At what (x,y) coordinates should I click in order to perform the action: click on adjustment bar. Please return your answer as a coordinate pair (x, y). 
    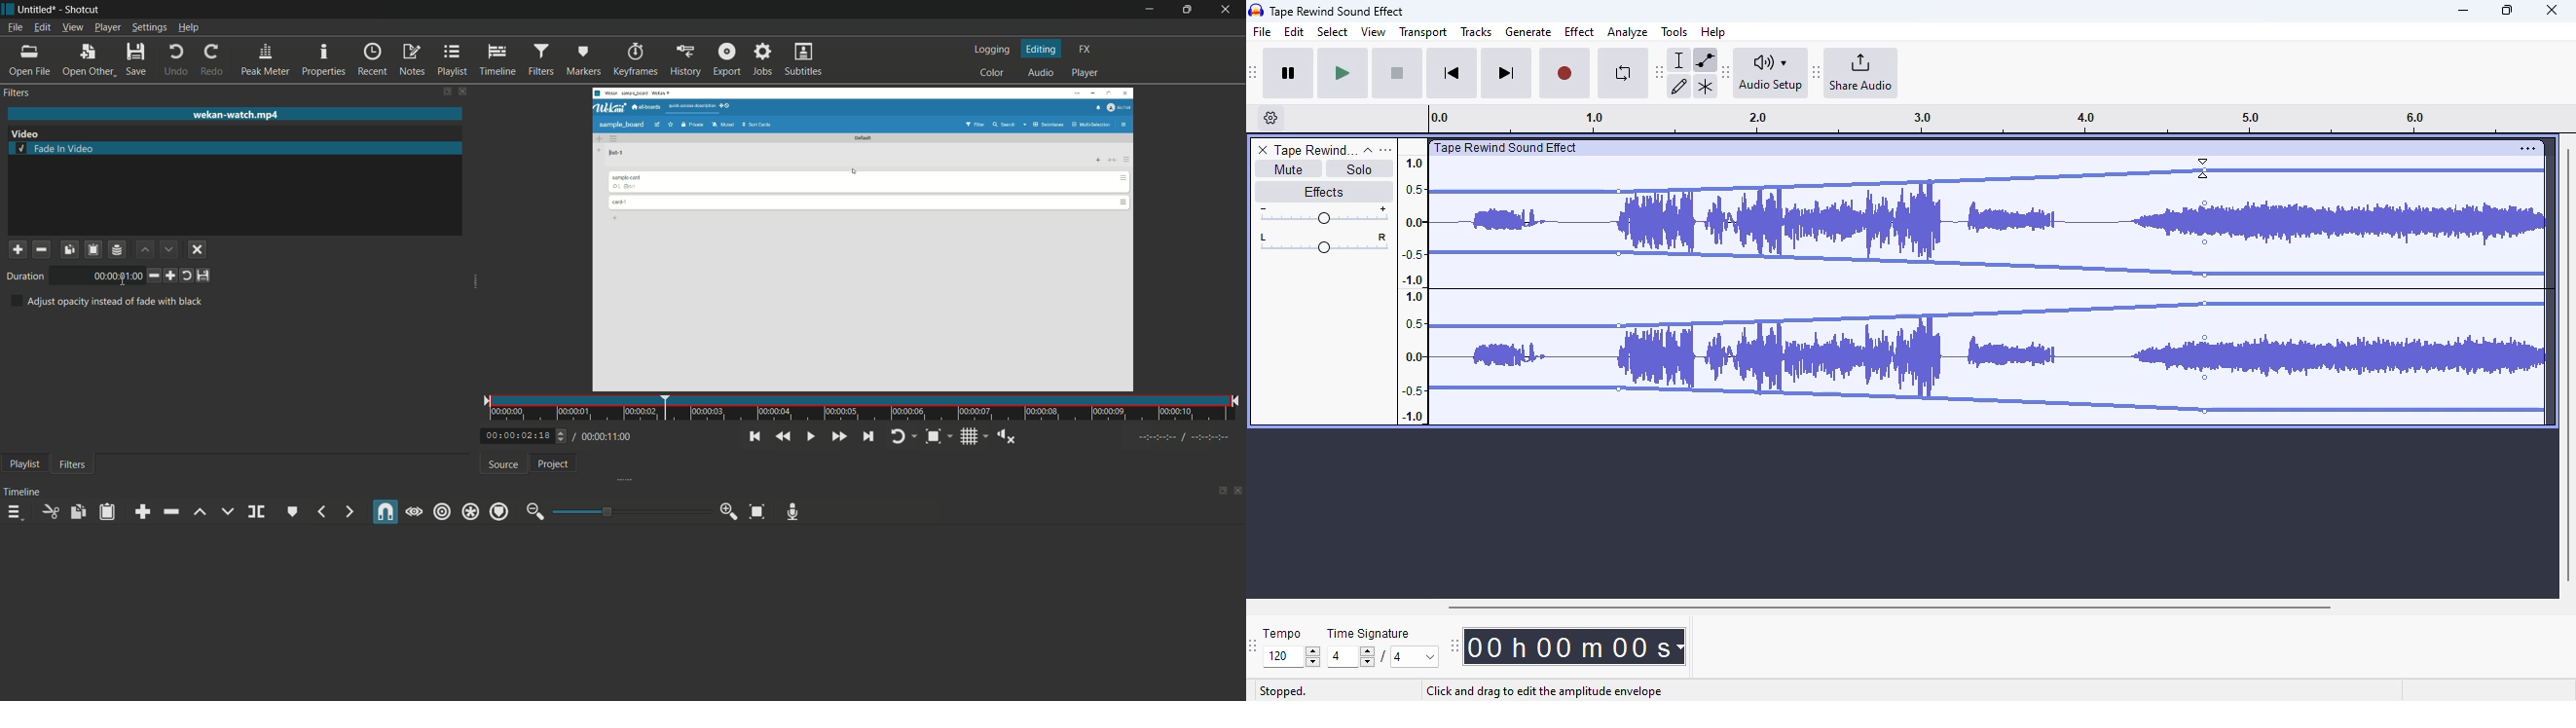
    Looking at the image, I should click on (630, 511).